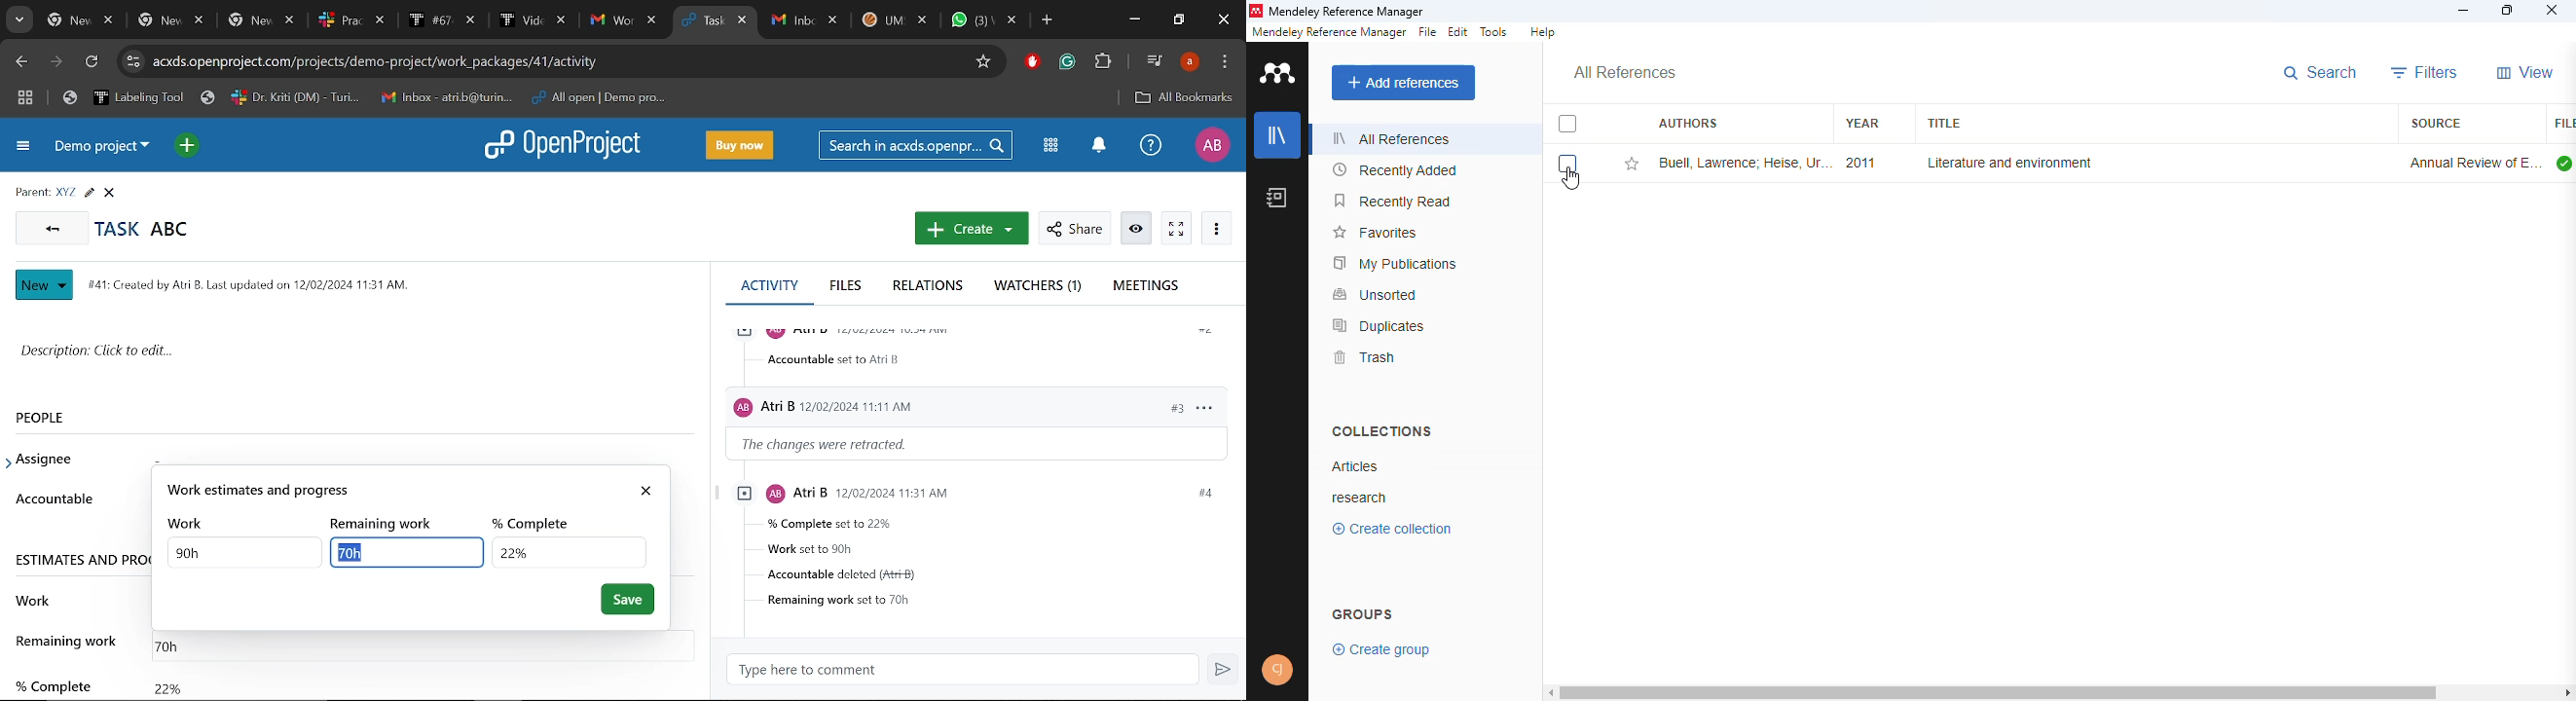  Describe the element at coordinates (1180, 21) in the screenshot. I see `Restore down` at that location.